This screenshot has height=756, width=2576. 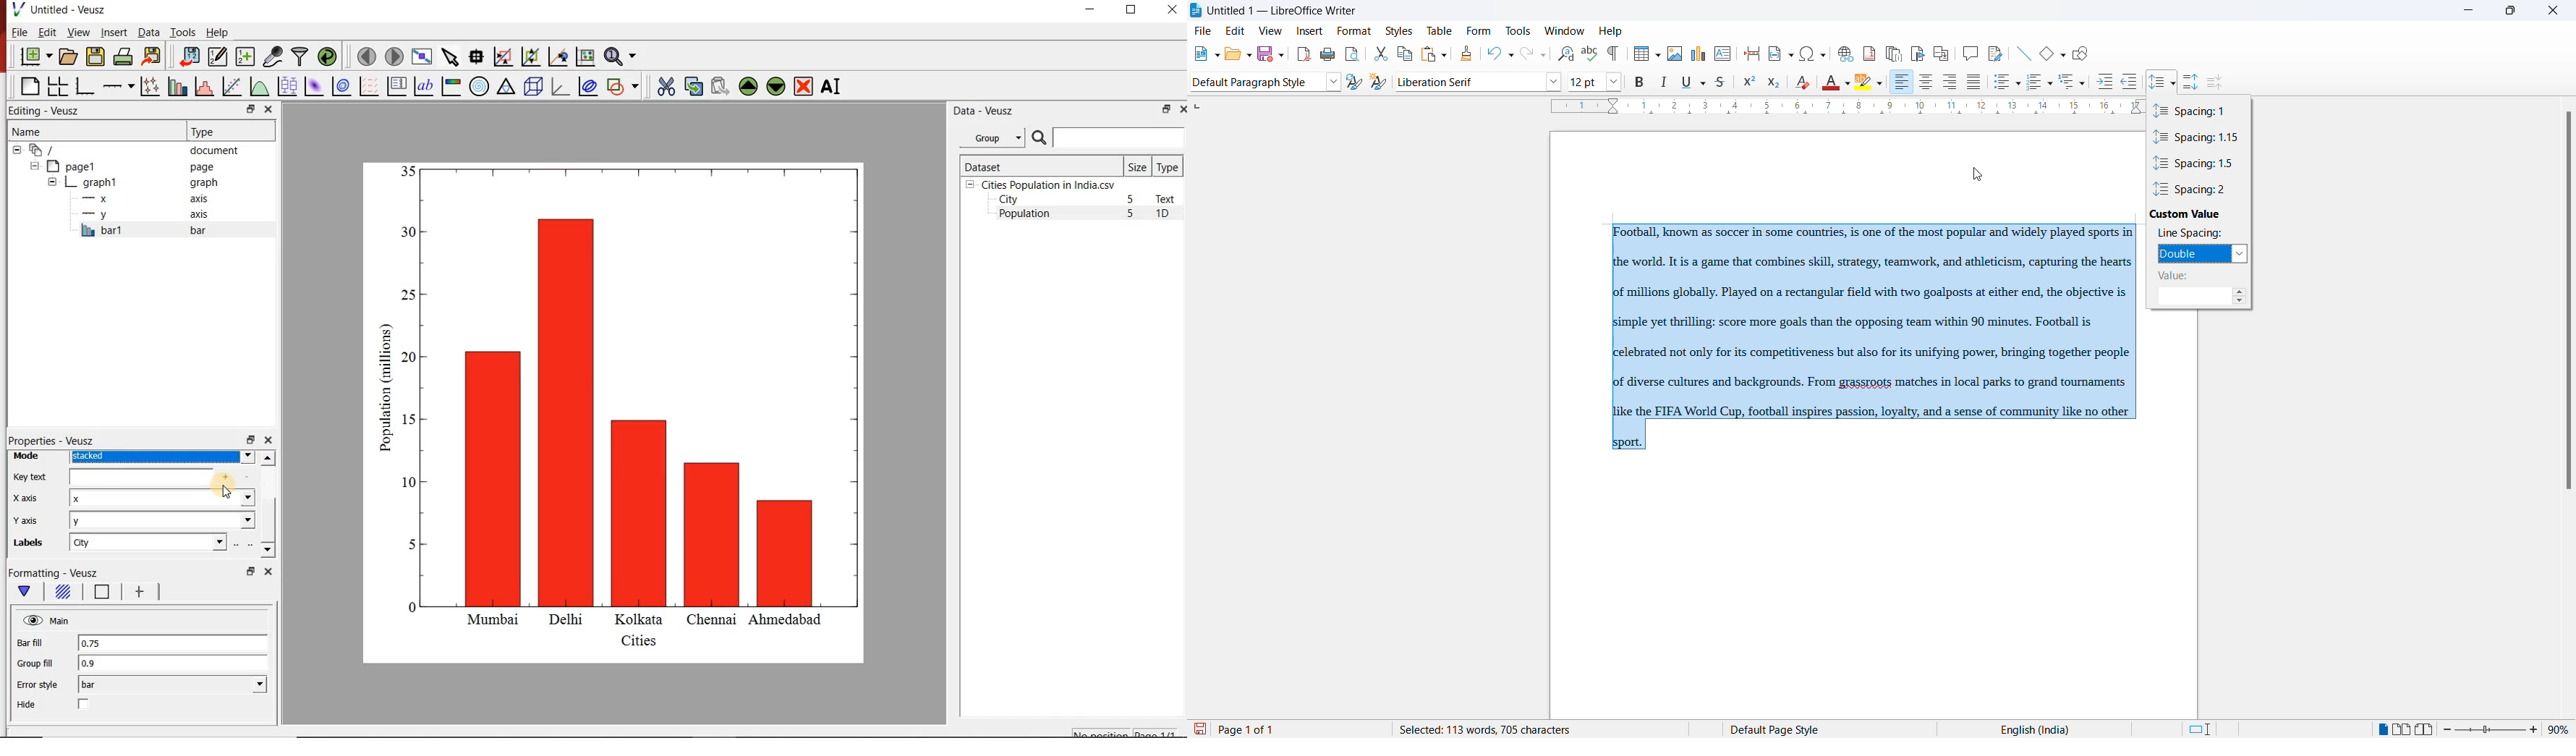 I want to click on character highlighting, so click(x=1865, y=82).